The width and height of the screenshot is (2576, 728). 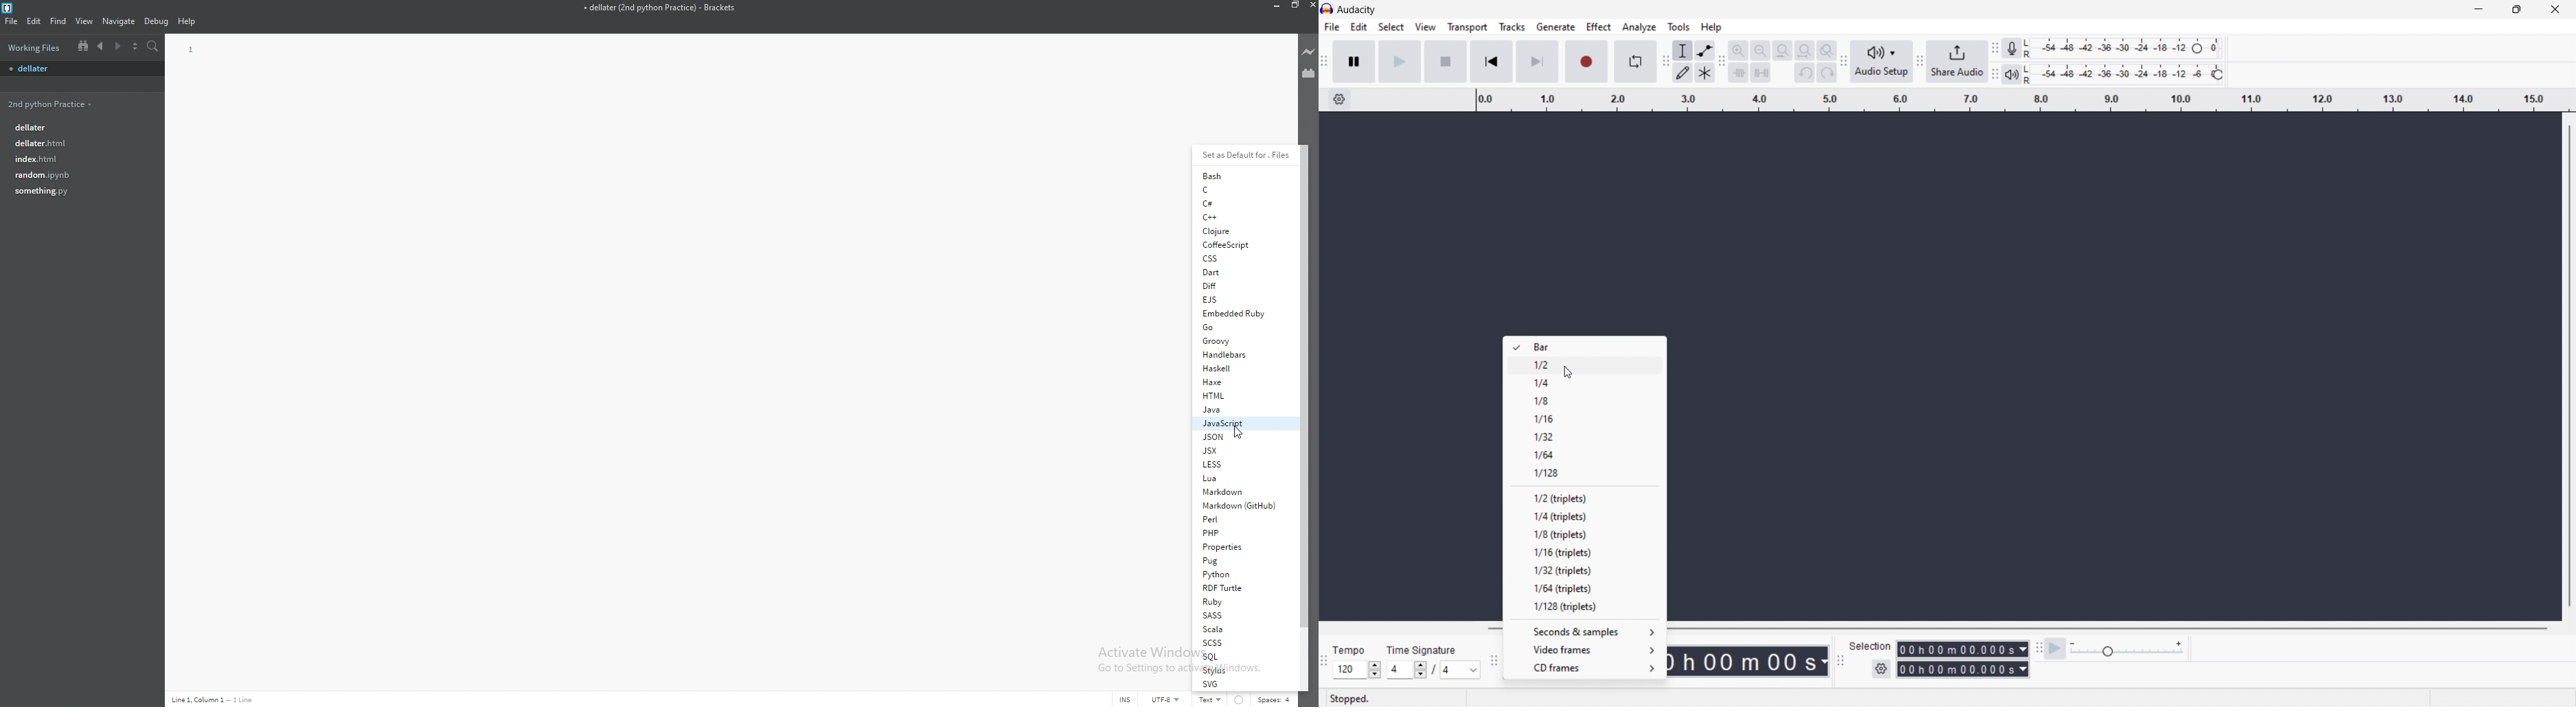 I want to click on edit, so click(x=1360, y=27).